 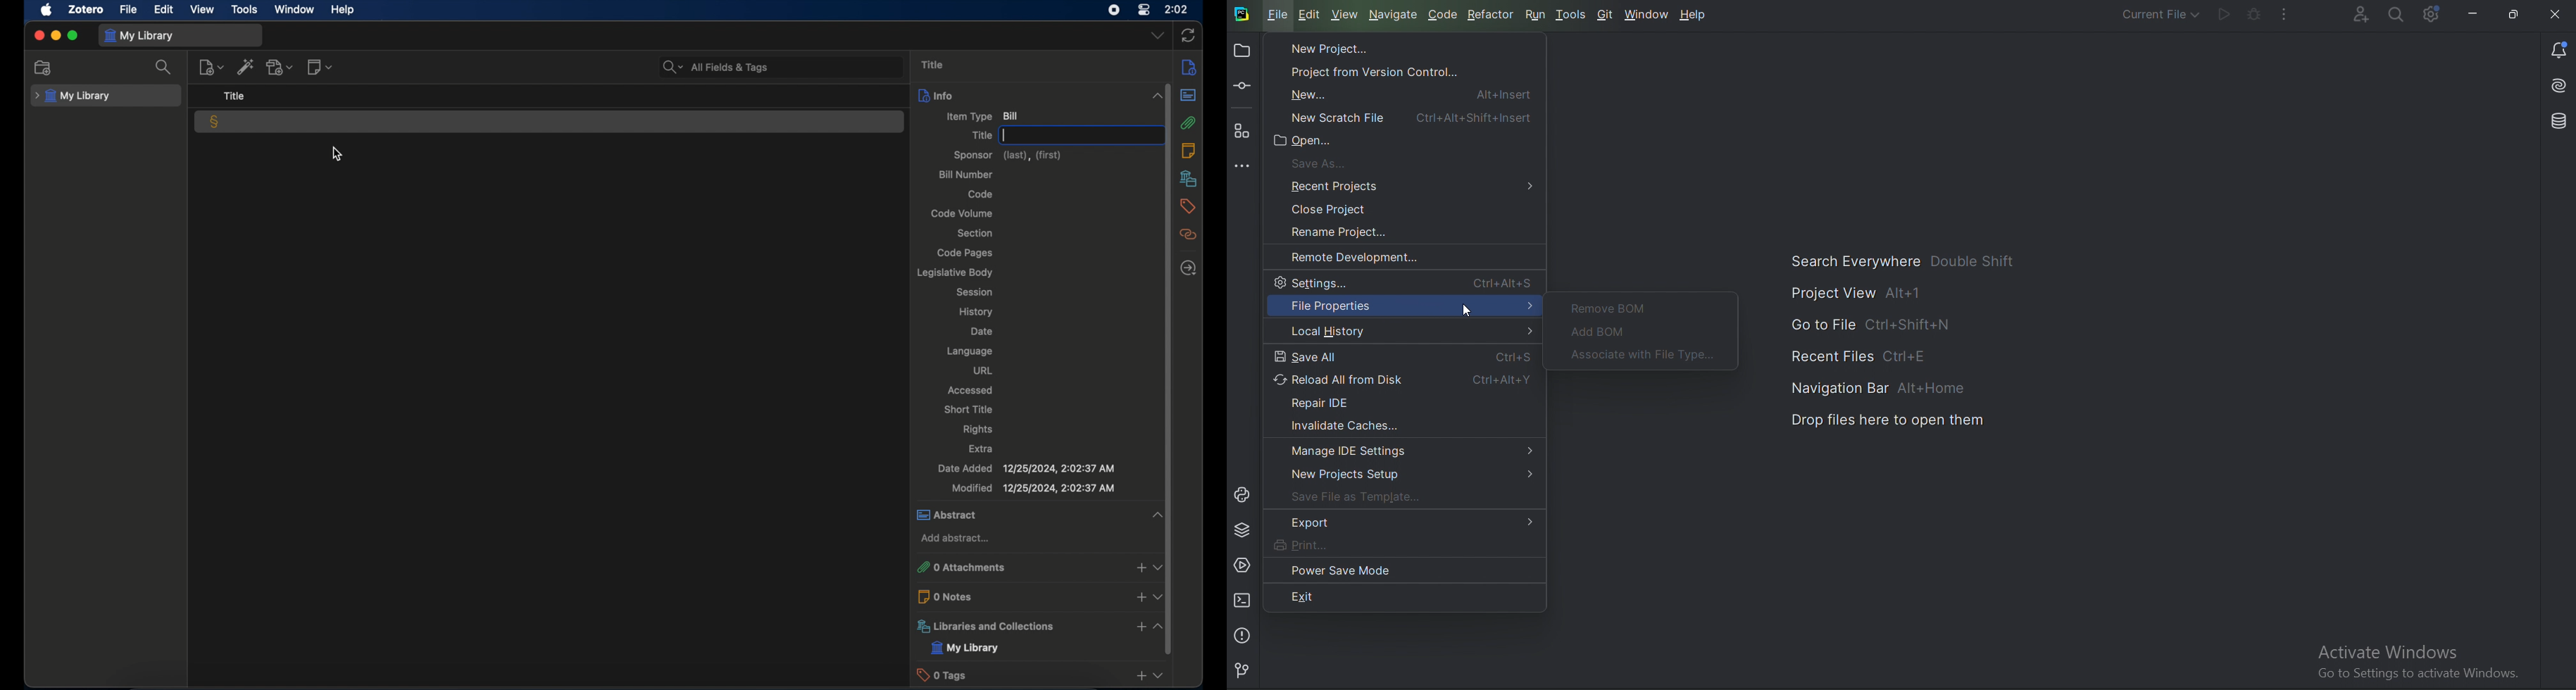 I want to click on Code, so click(x=1443, y=15).